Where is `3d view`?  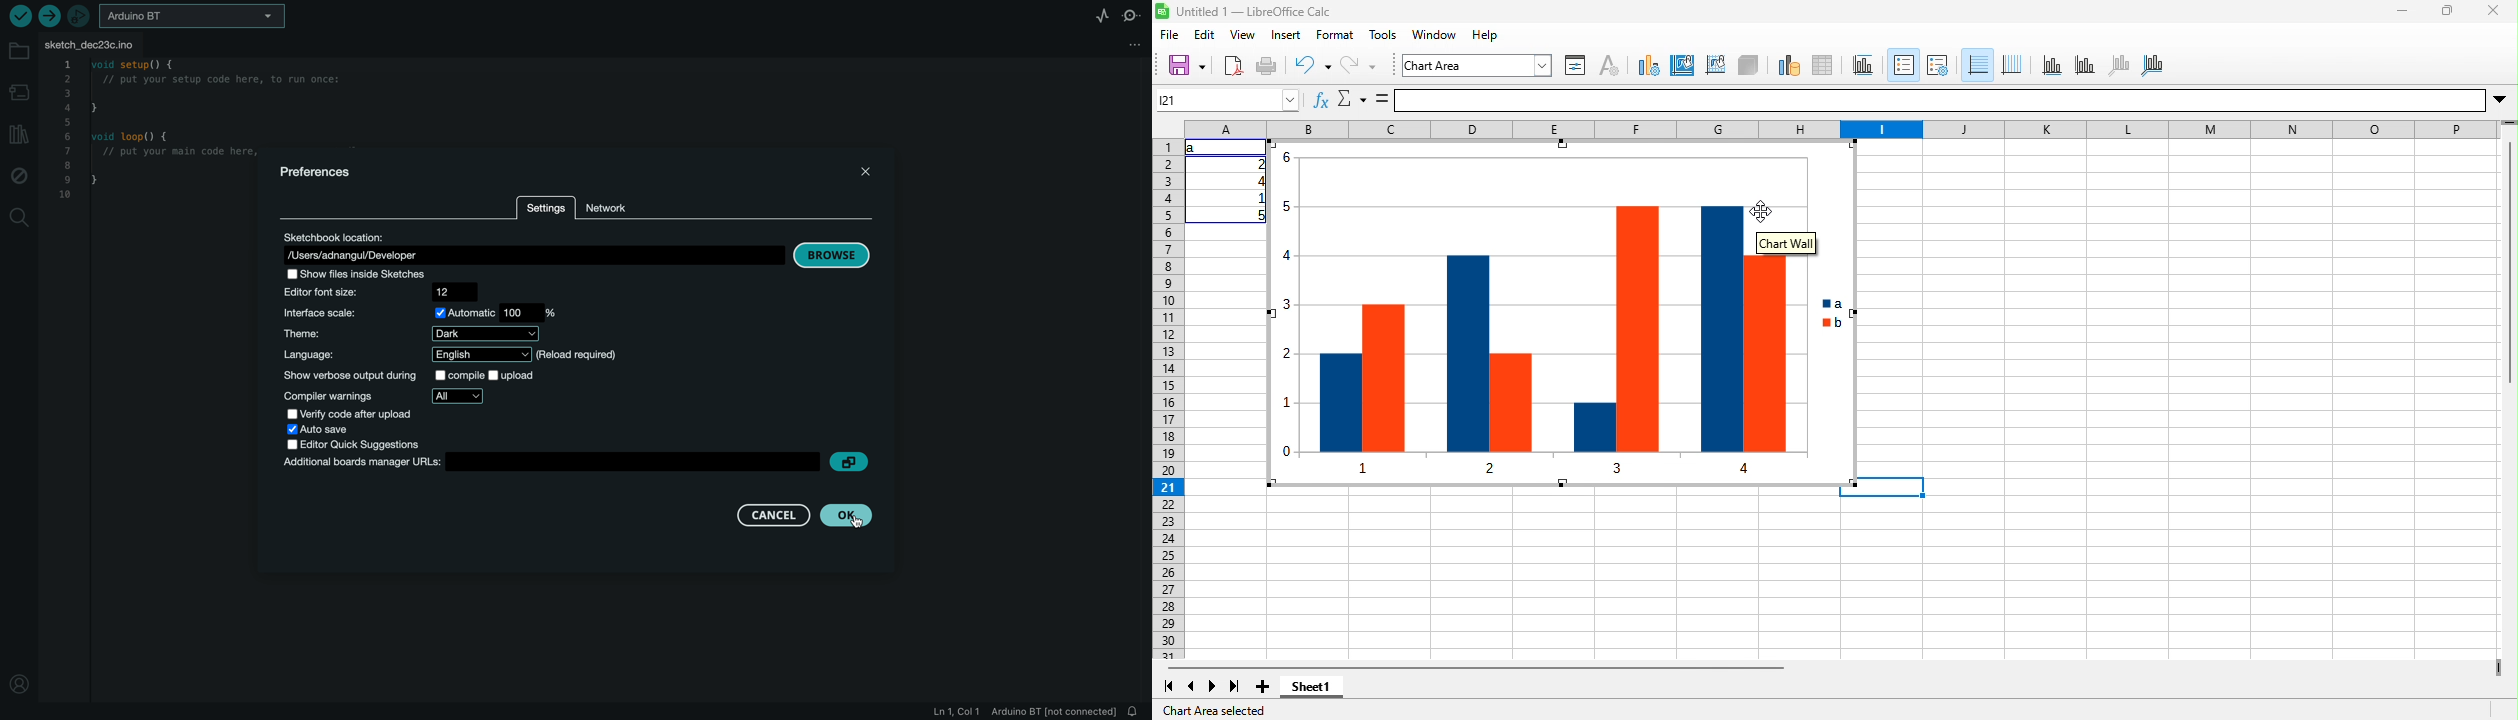 3d view is located at coordinates (1748, 67).